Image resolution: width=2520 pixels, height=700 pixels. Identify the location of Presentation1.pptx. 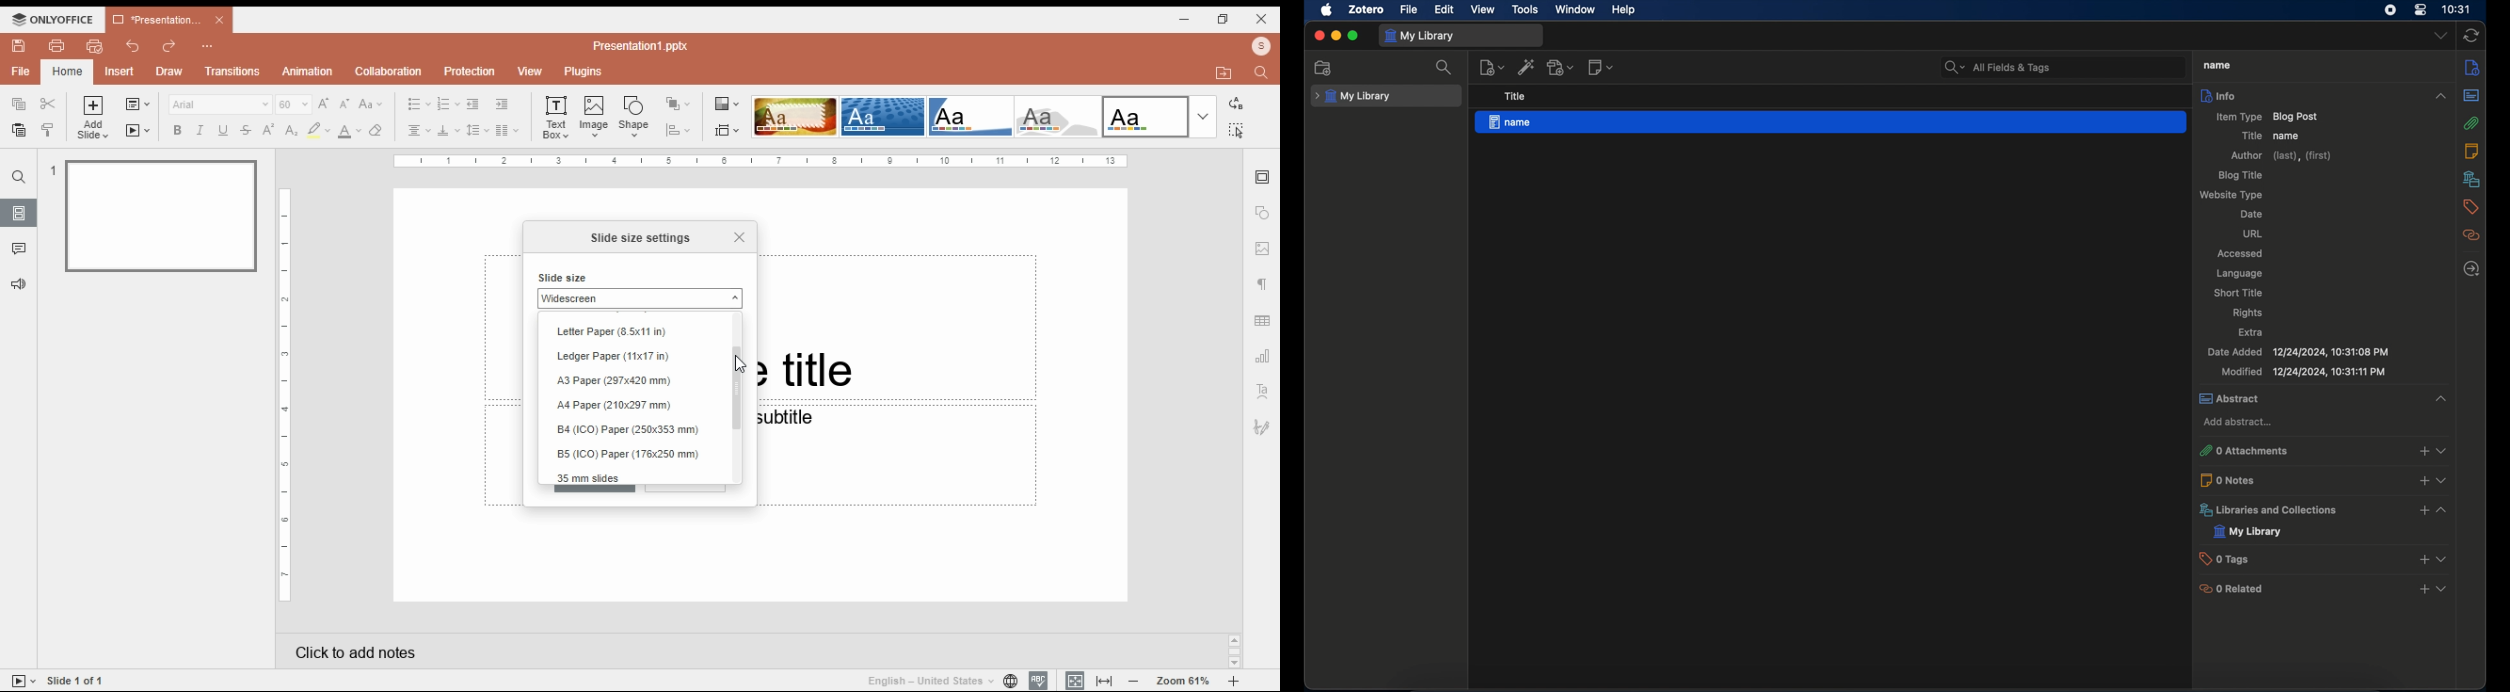
(644, 45).